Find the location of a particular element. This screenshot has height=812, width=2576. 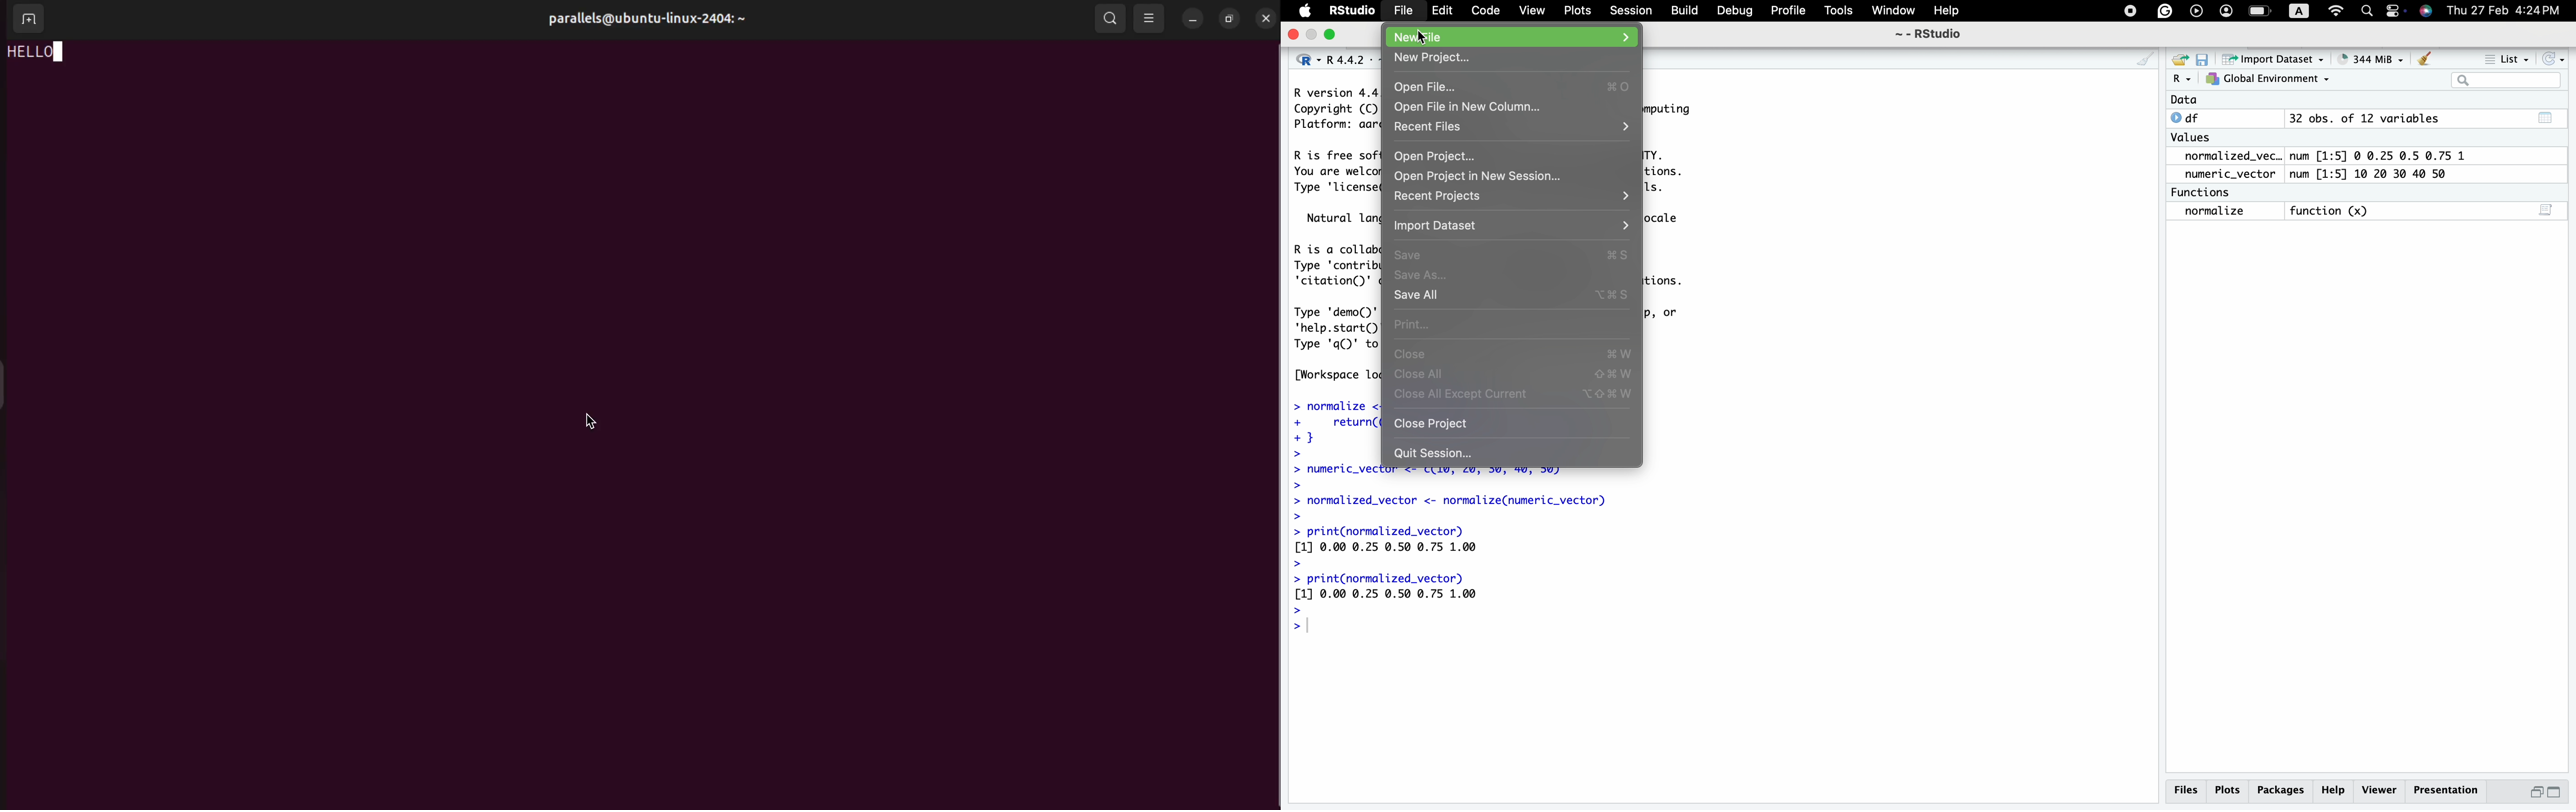

cursor is located at coordinates (1425, 38).